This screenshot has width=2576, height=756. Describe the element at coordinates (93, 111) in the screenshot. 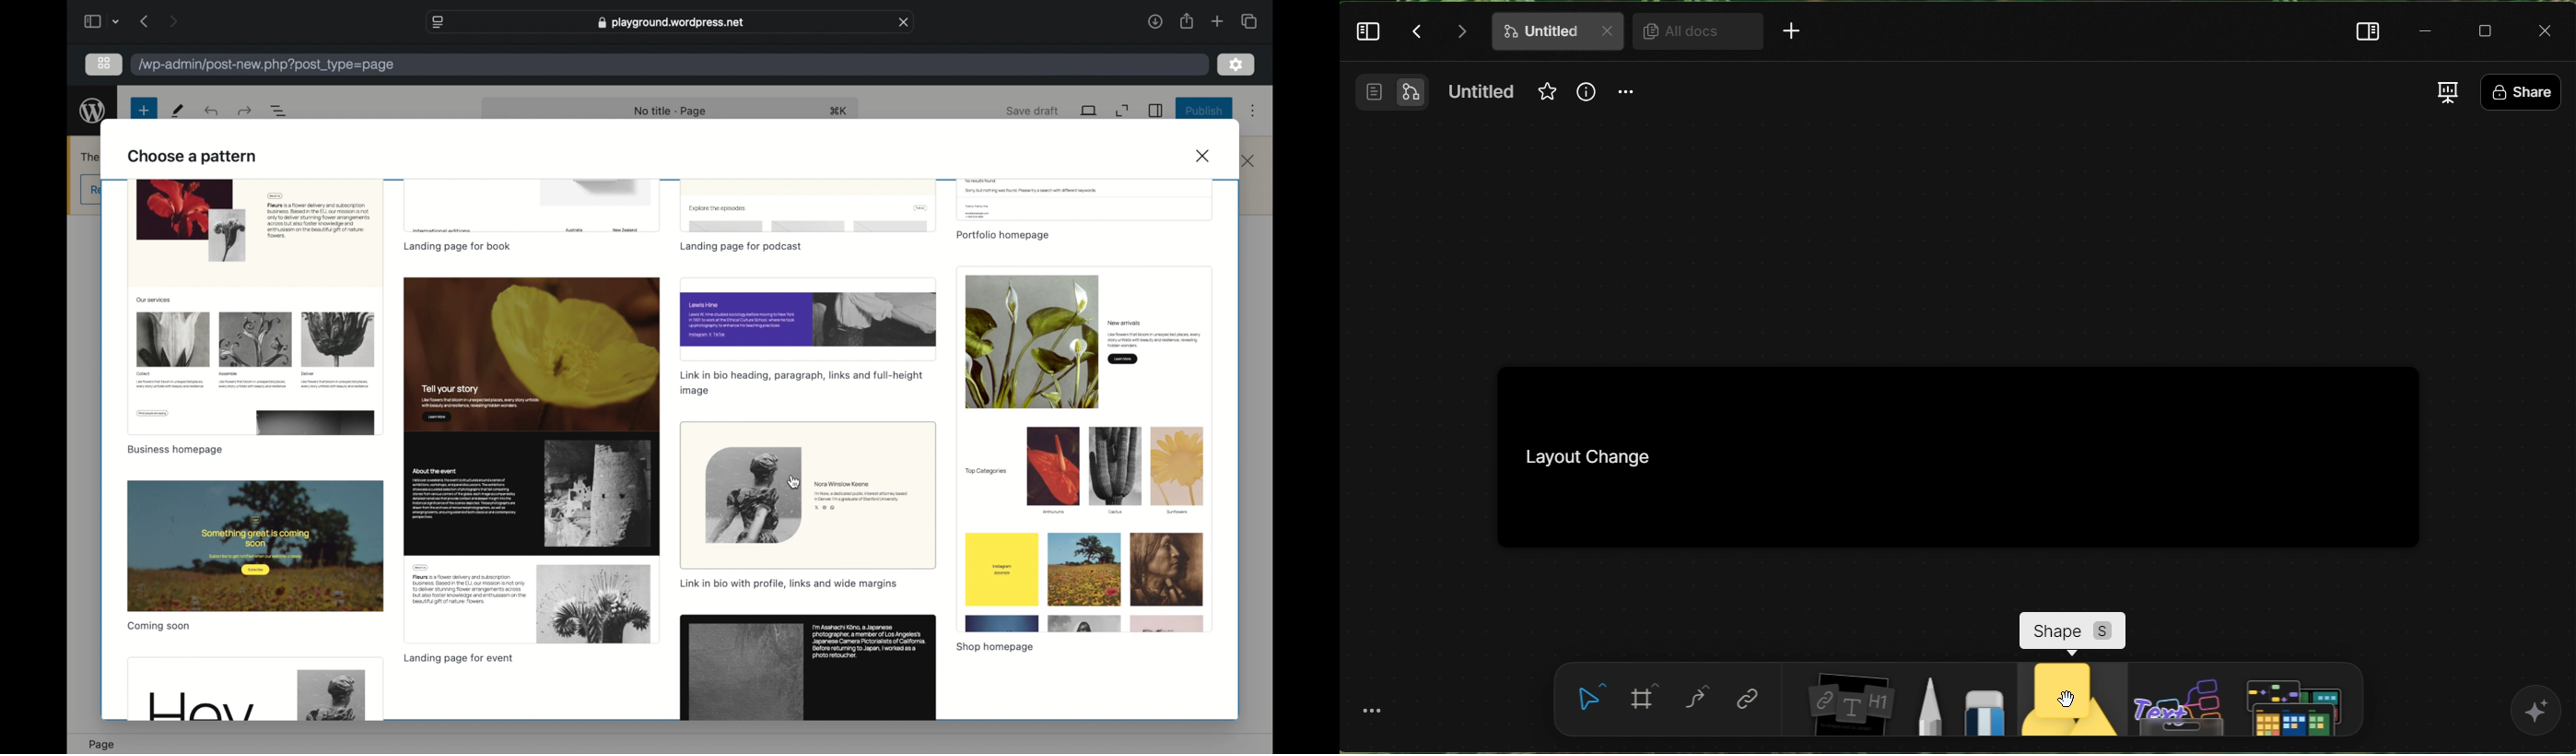

I see `wordpress` at that location.